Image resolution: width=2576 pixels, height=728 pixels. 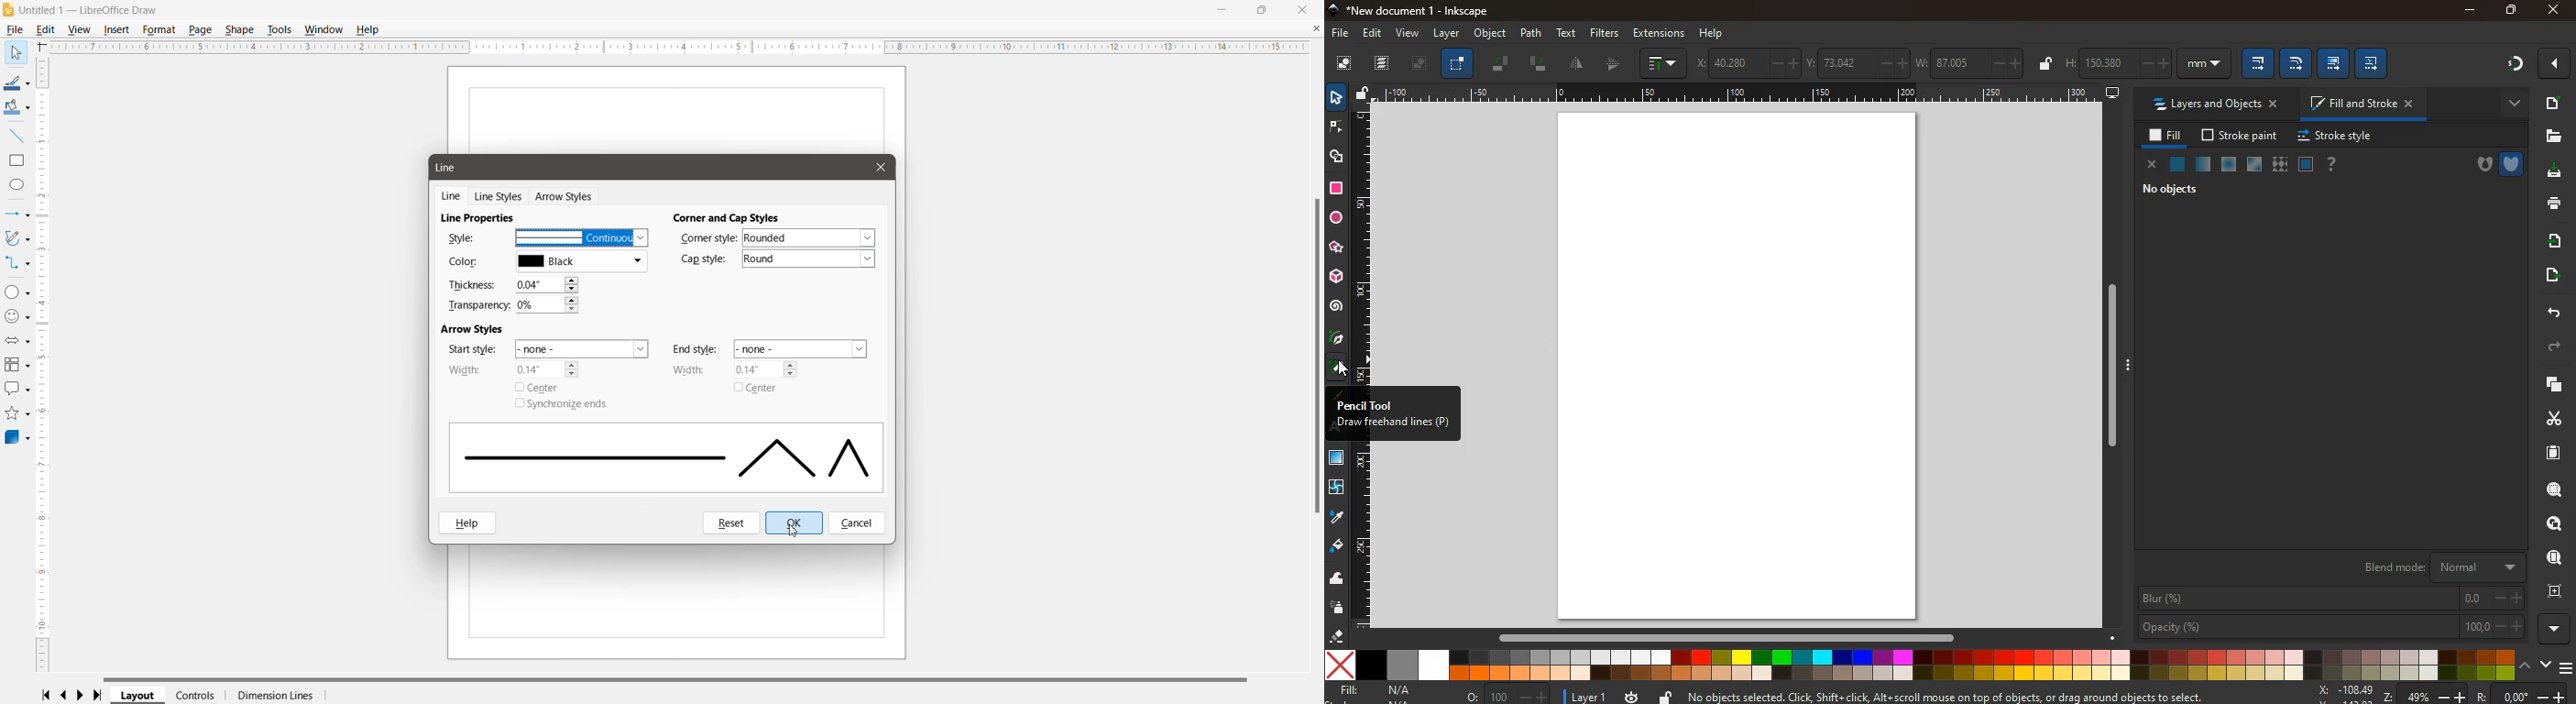 I want to click on Flowchart, so click(x=17, y=366).